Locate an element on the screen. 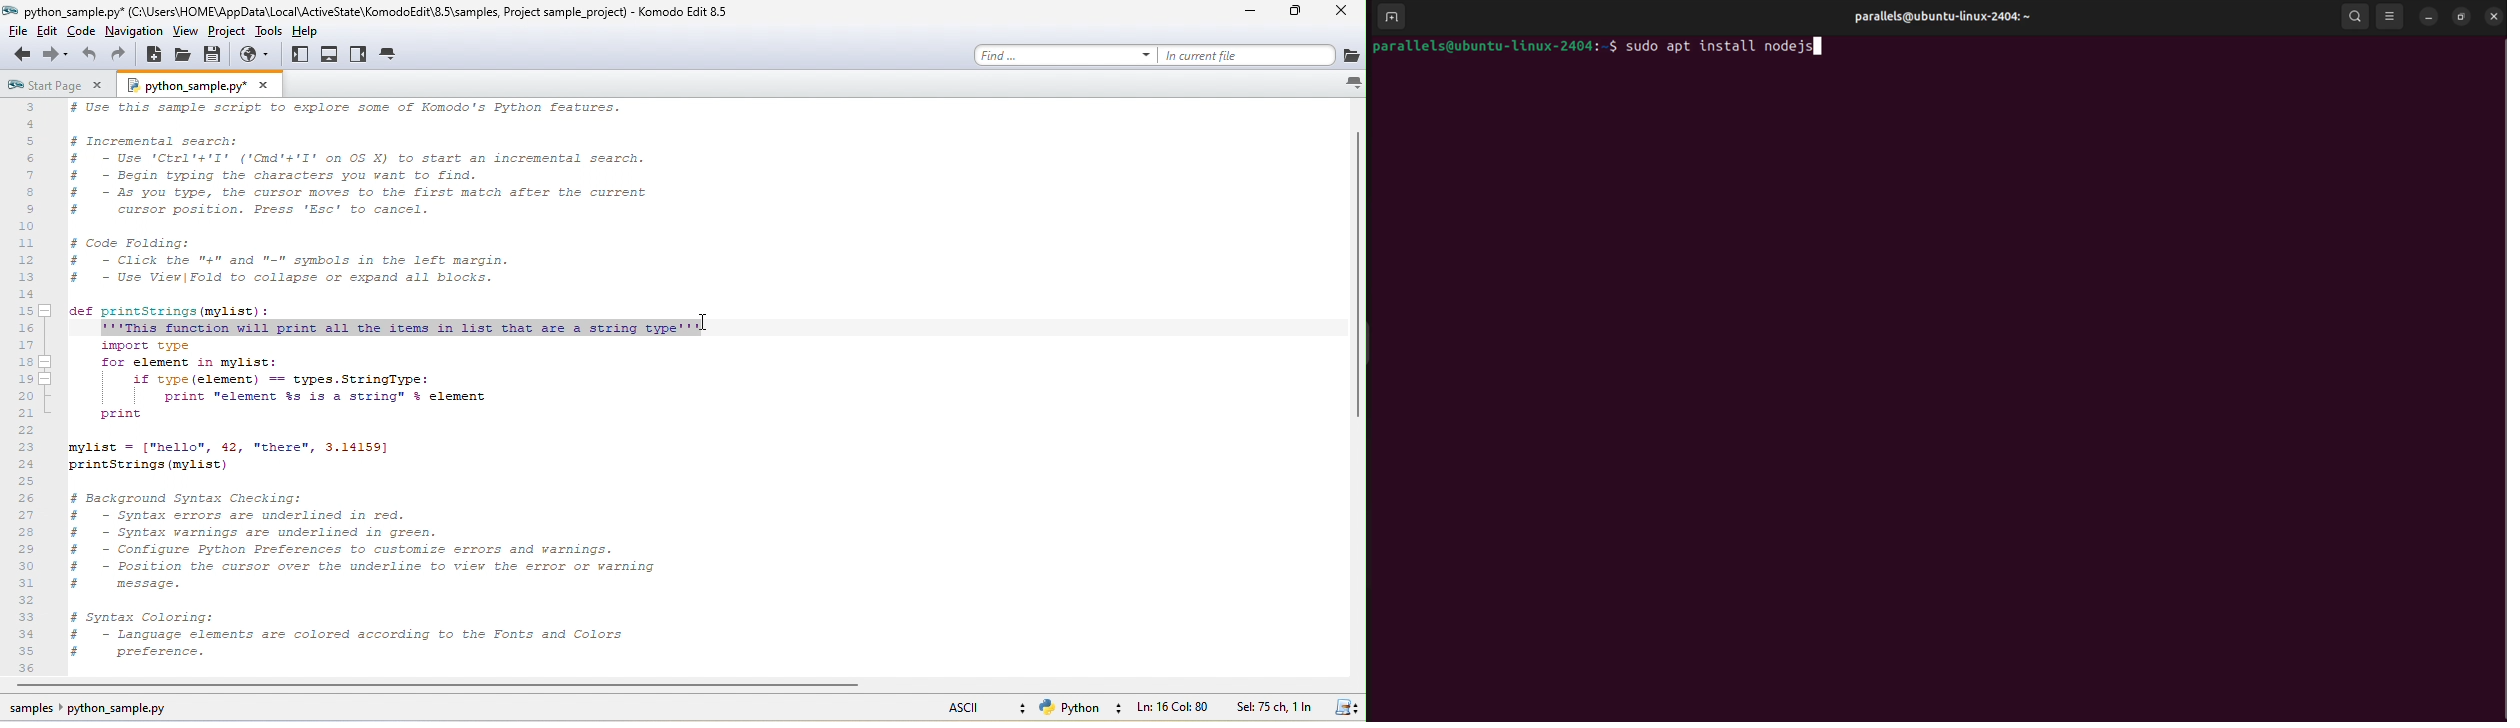  dragged  is located at coordinates (402, 328).